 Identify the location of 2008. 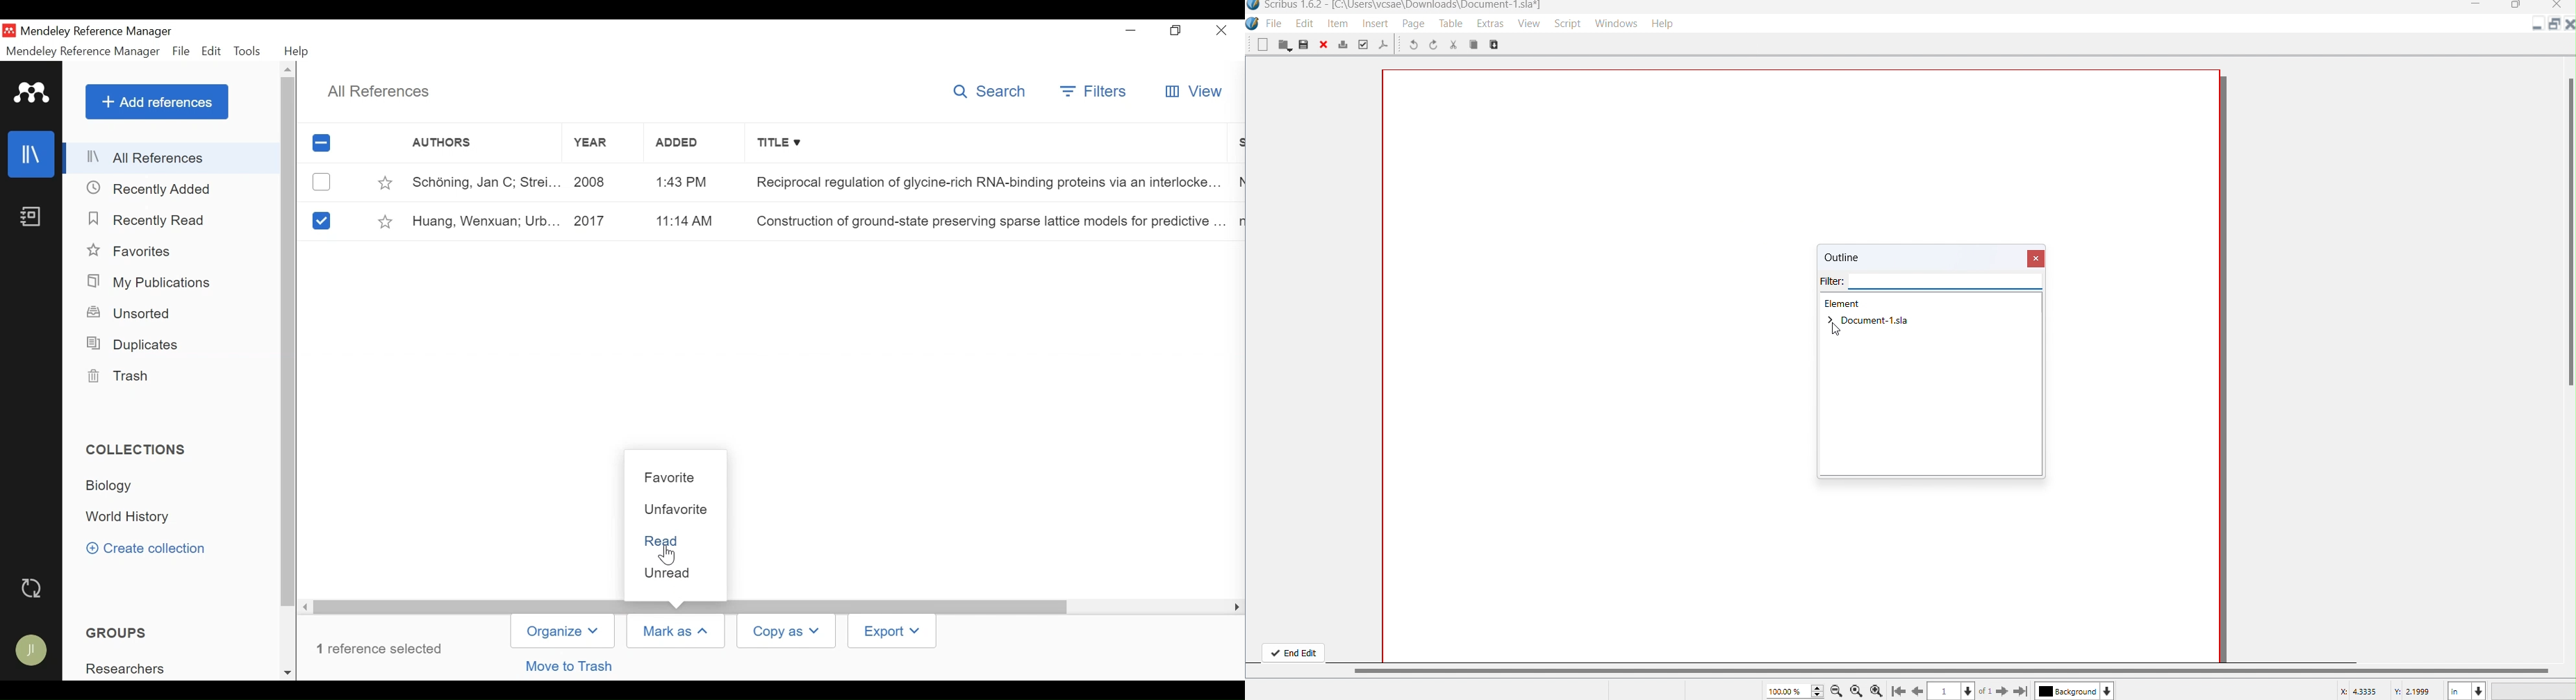
(594, 183).